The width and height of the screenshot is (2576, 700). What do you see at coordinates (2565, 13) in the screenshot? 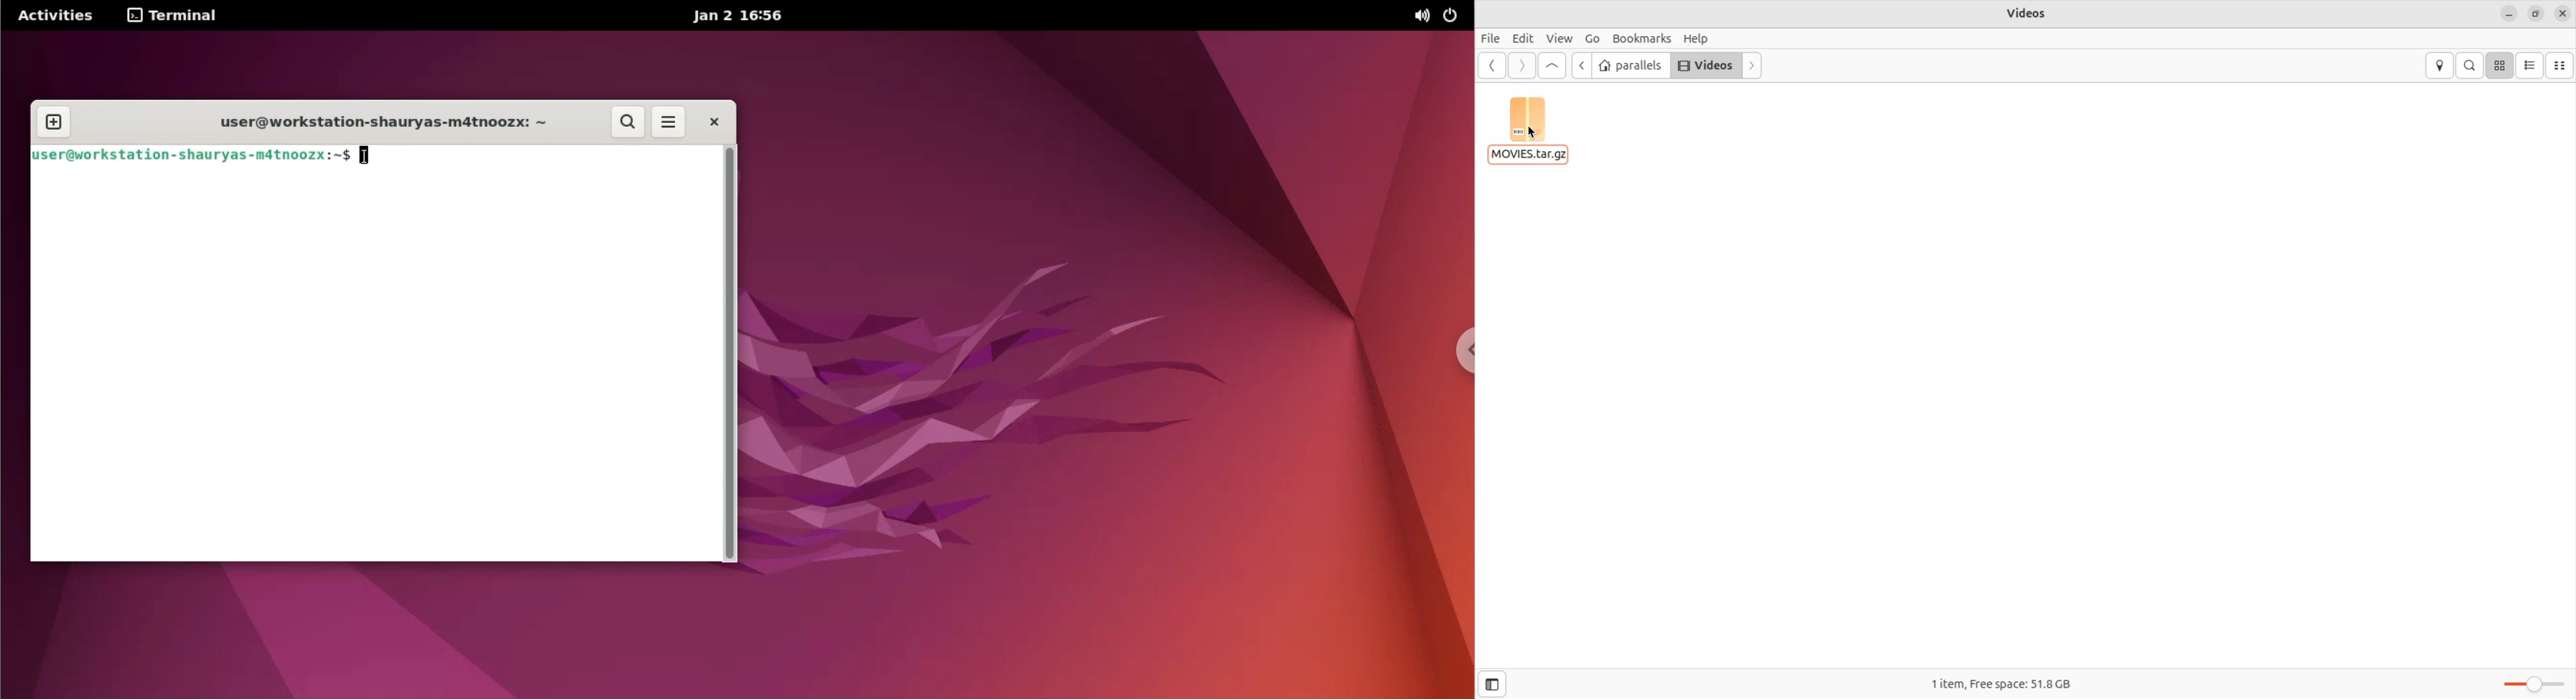
I see `close` at bounding box center [2565, 13].